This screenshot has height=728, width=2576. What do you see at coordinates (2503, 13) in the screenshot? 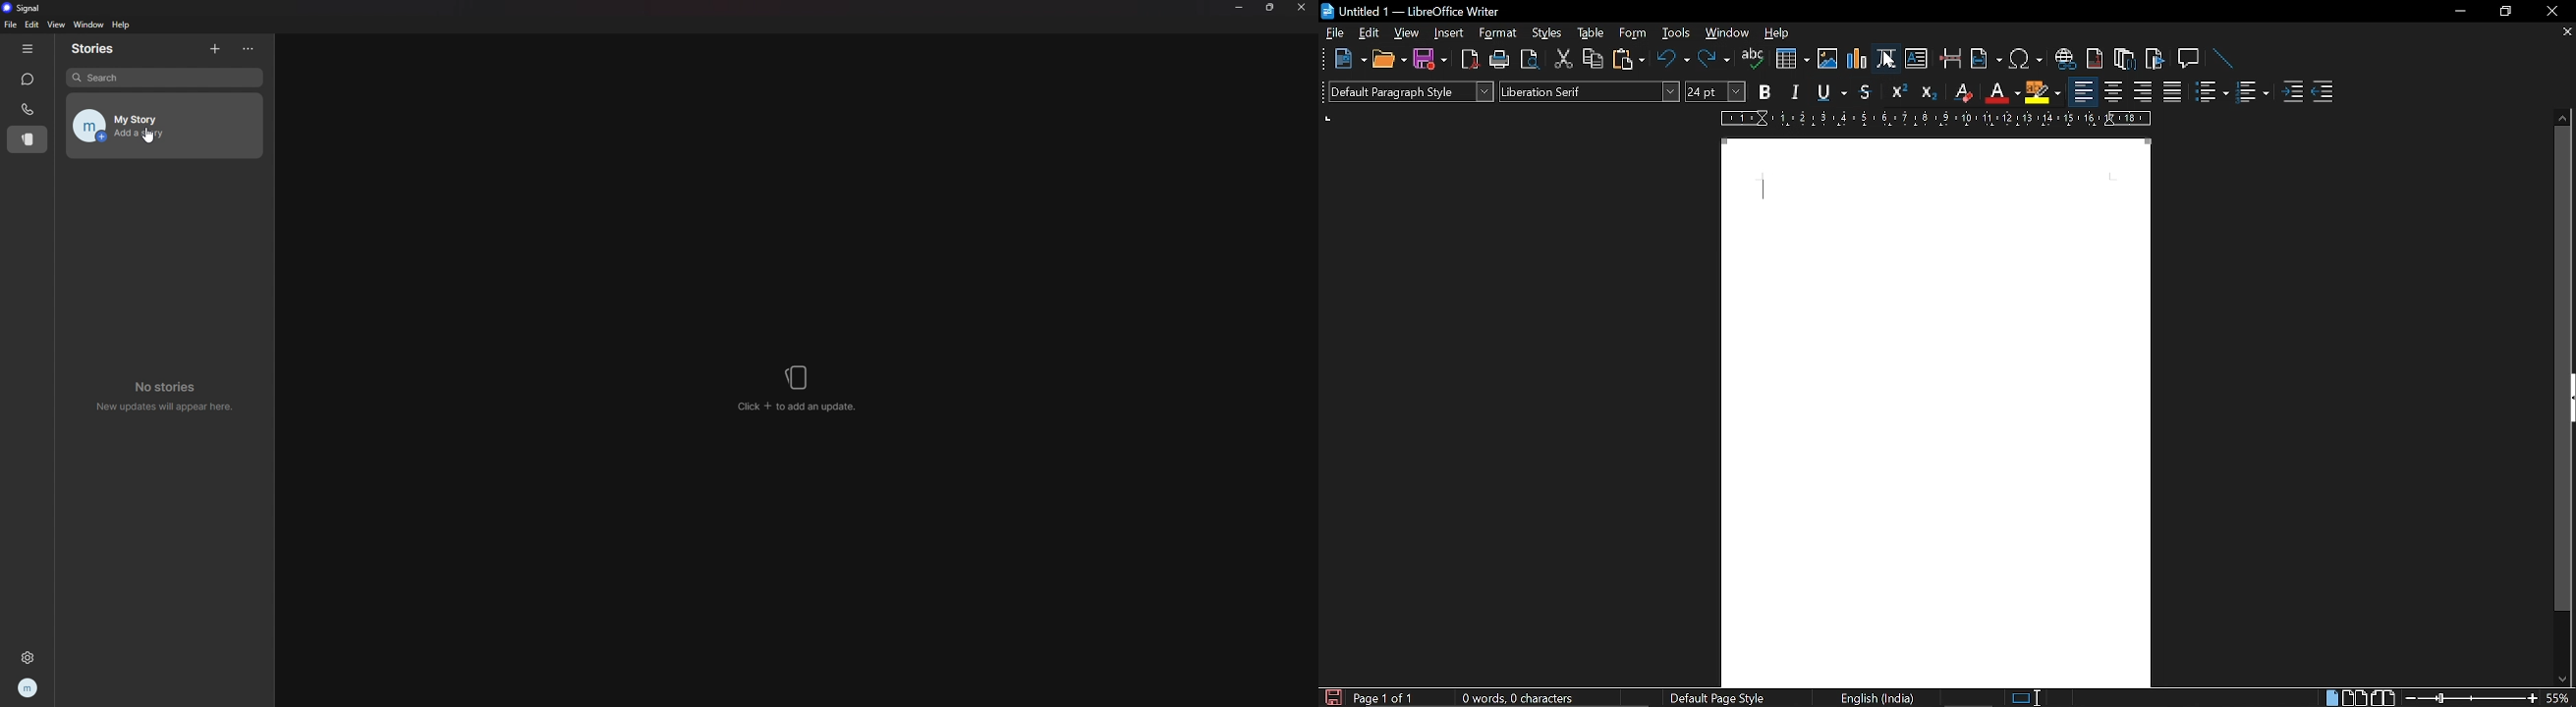
I see `restore down` at bounding box center [2503, 13].